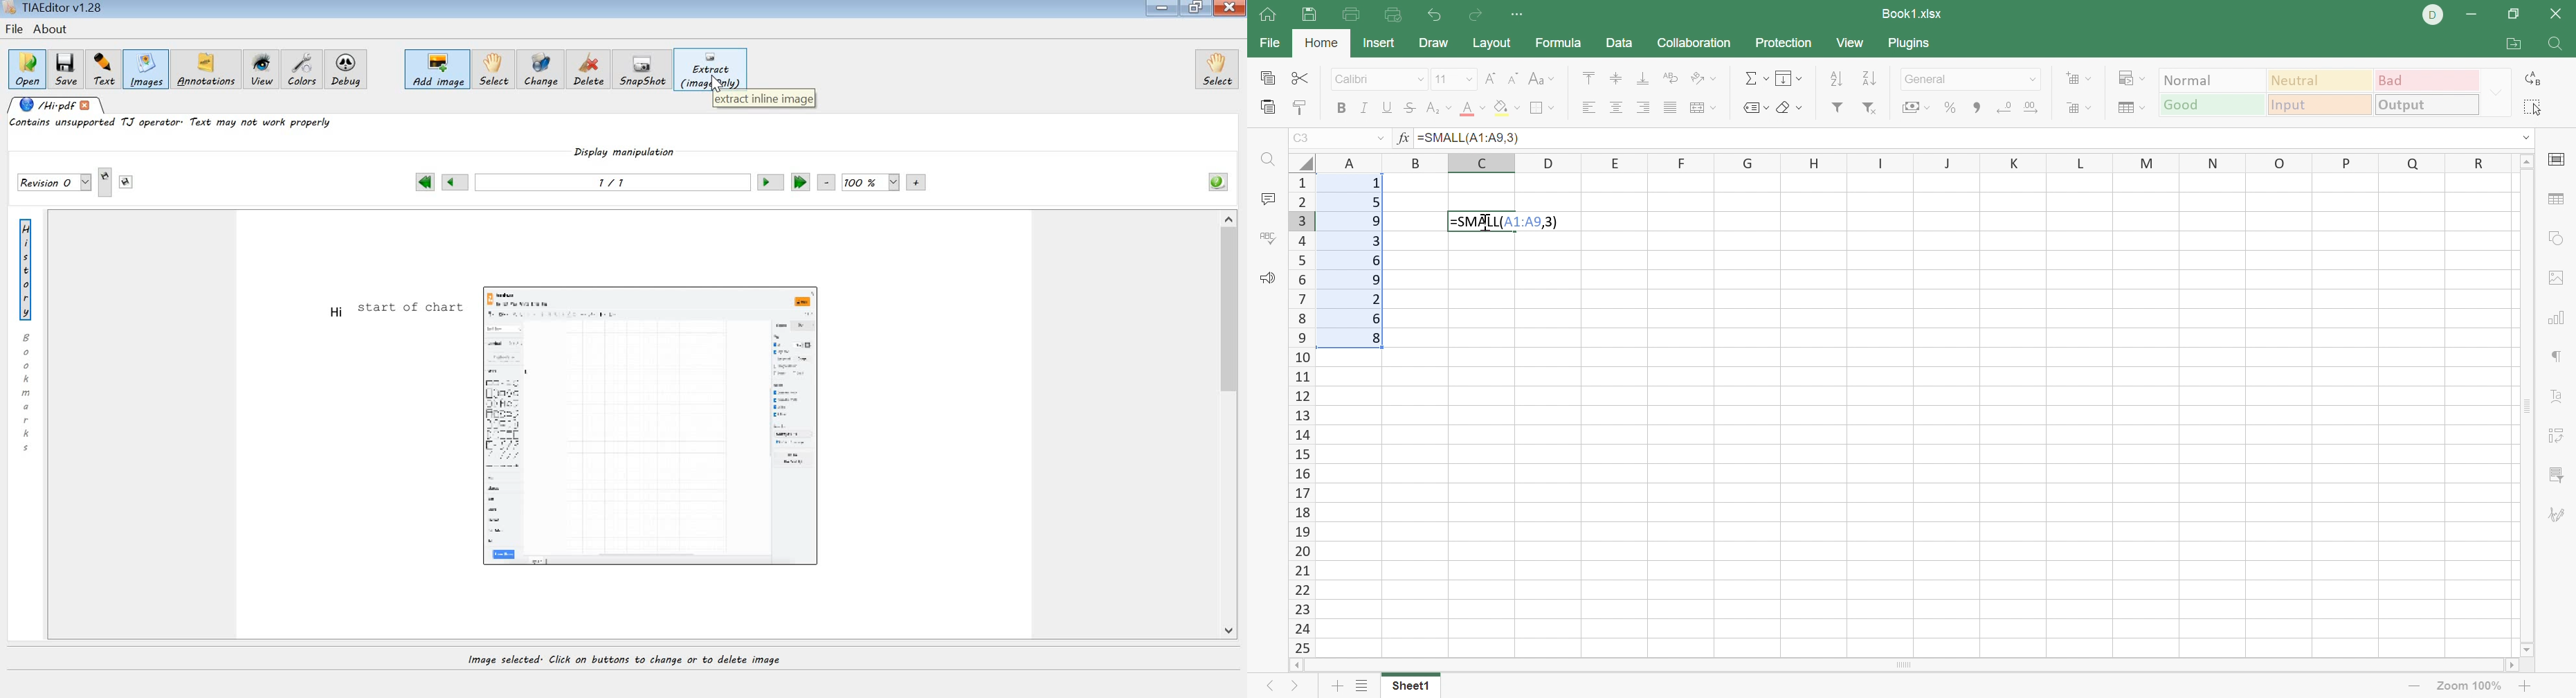 The image size is (2576, 700). Describe the element at coordinates (2558, 475) in the screenshot. I see `Slicer settings` at that location.